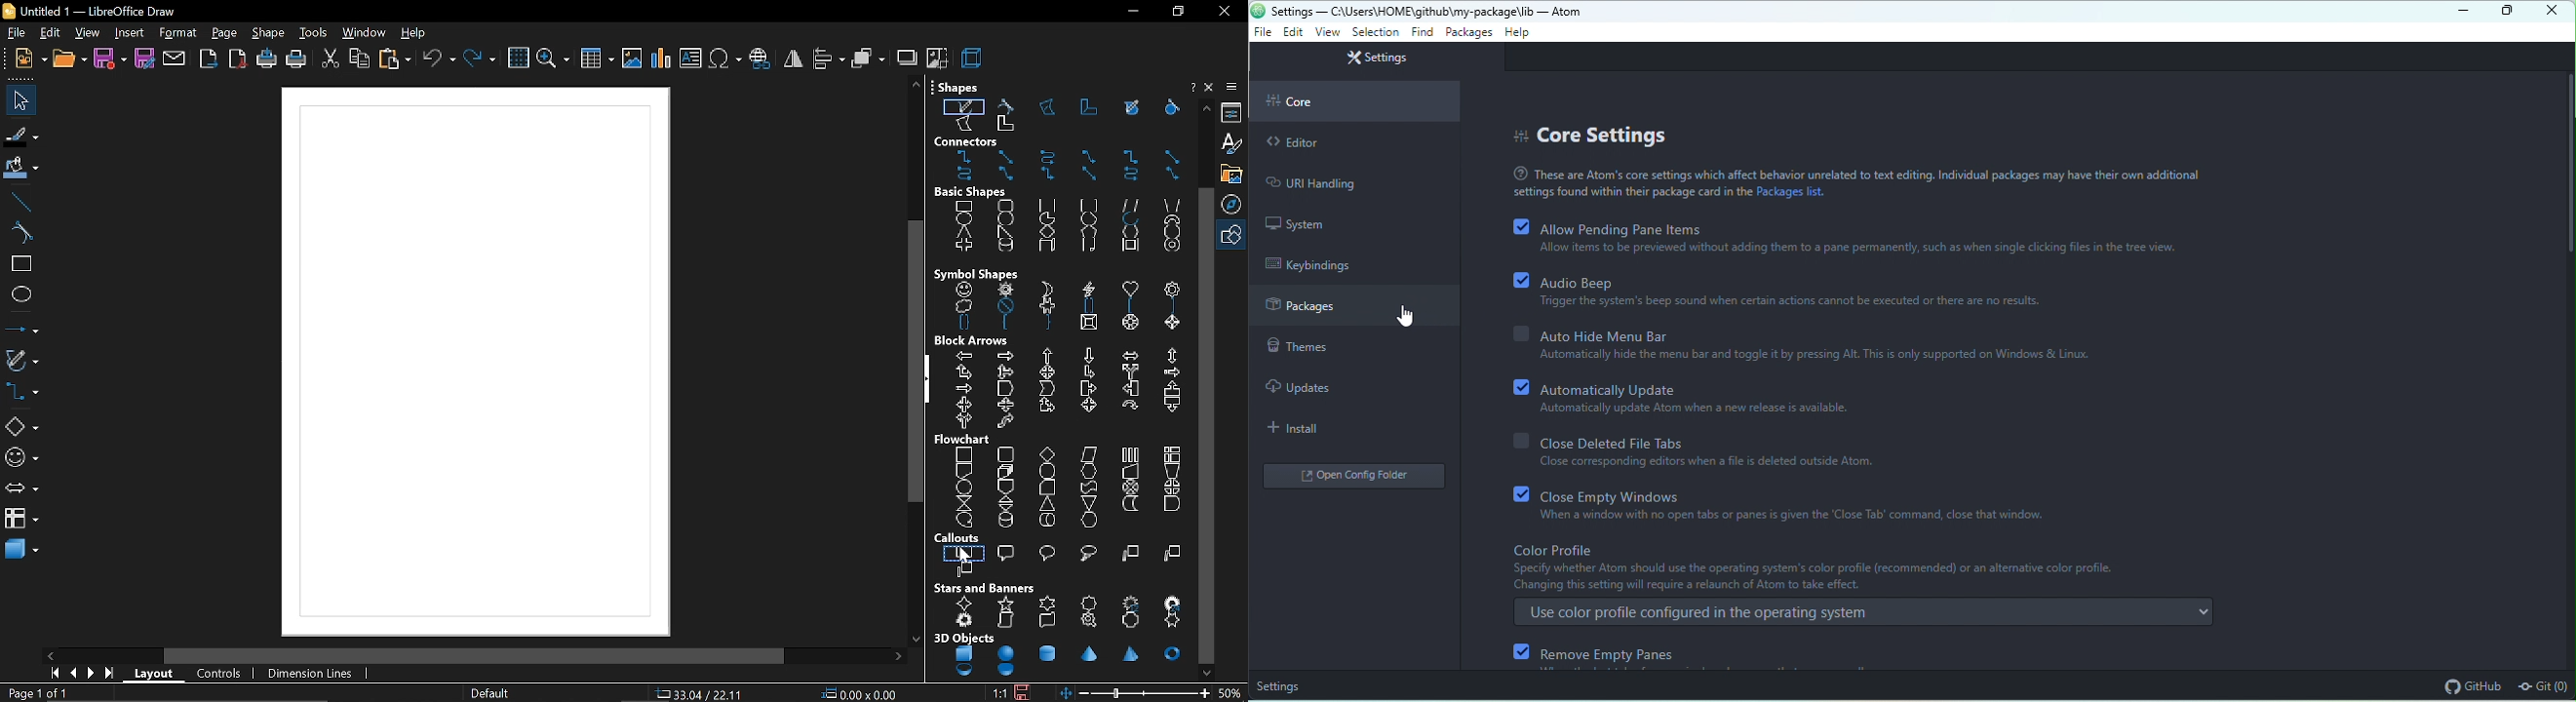  I want to click on manual preparation, so click(1172, 470).